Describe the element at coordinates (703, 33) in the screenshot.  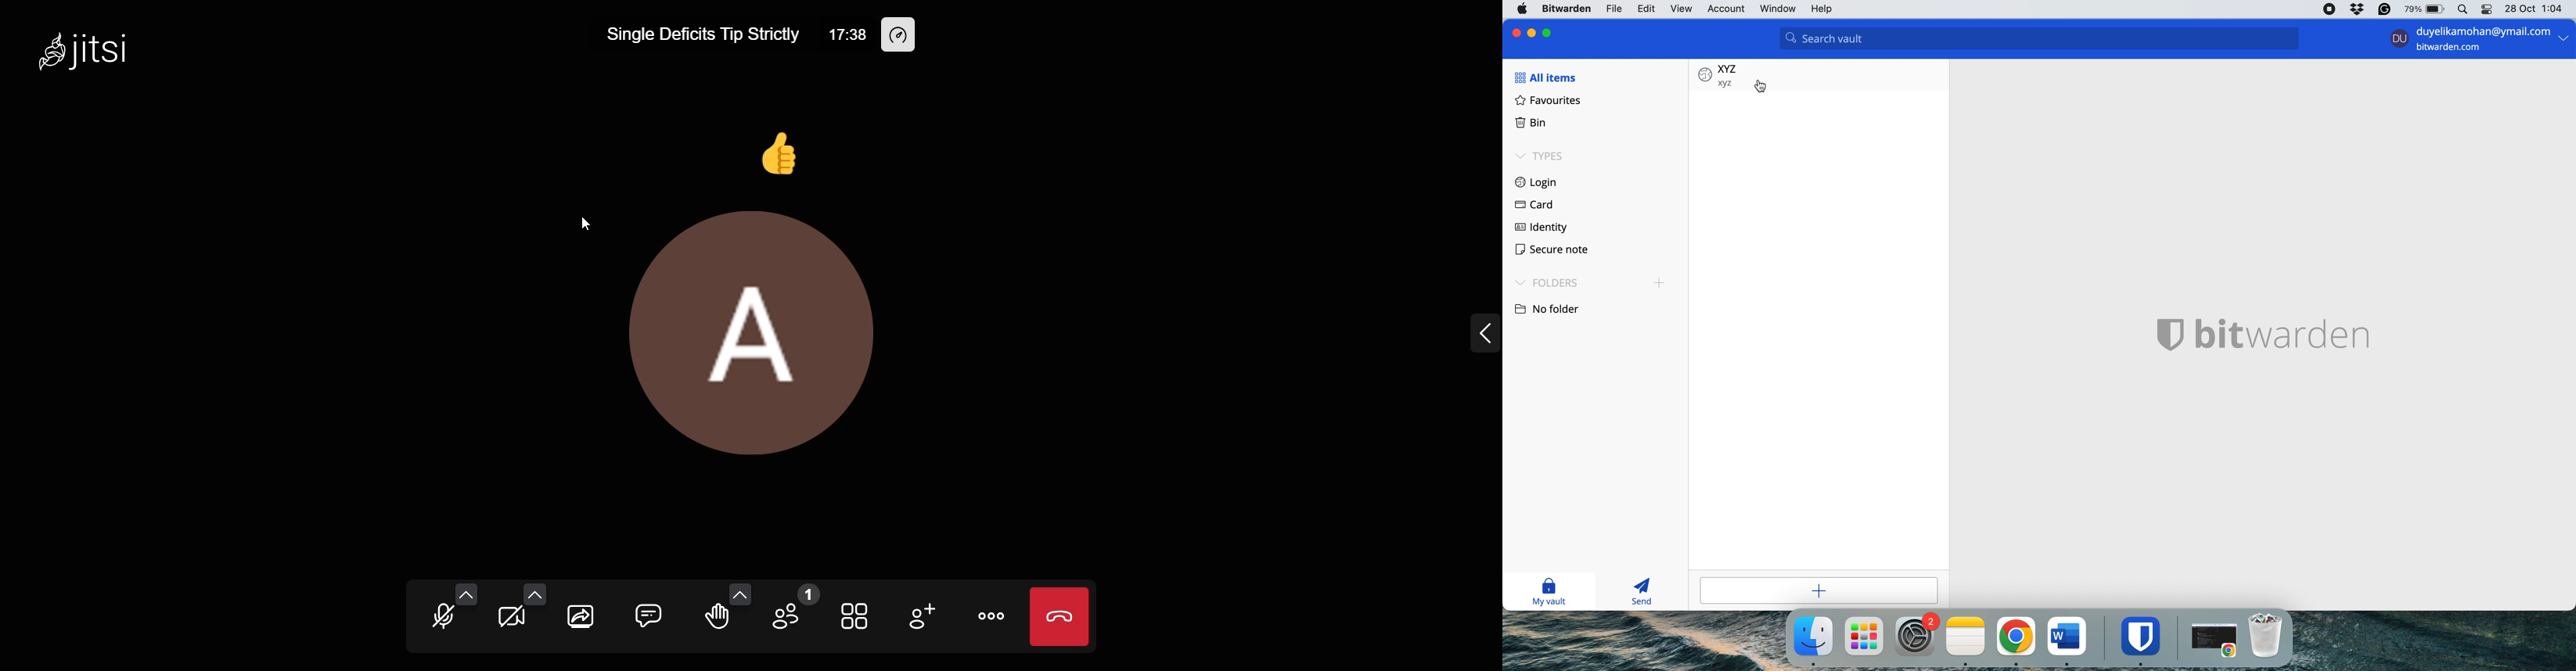
I see `Single Deficits Tip Strictly` at that location.